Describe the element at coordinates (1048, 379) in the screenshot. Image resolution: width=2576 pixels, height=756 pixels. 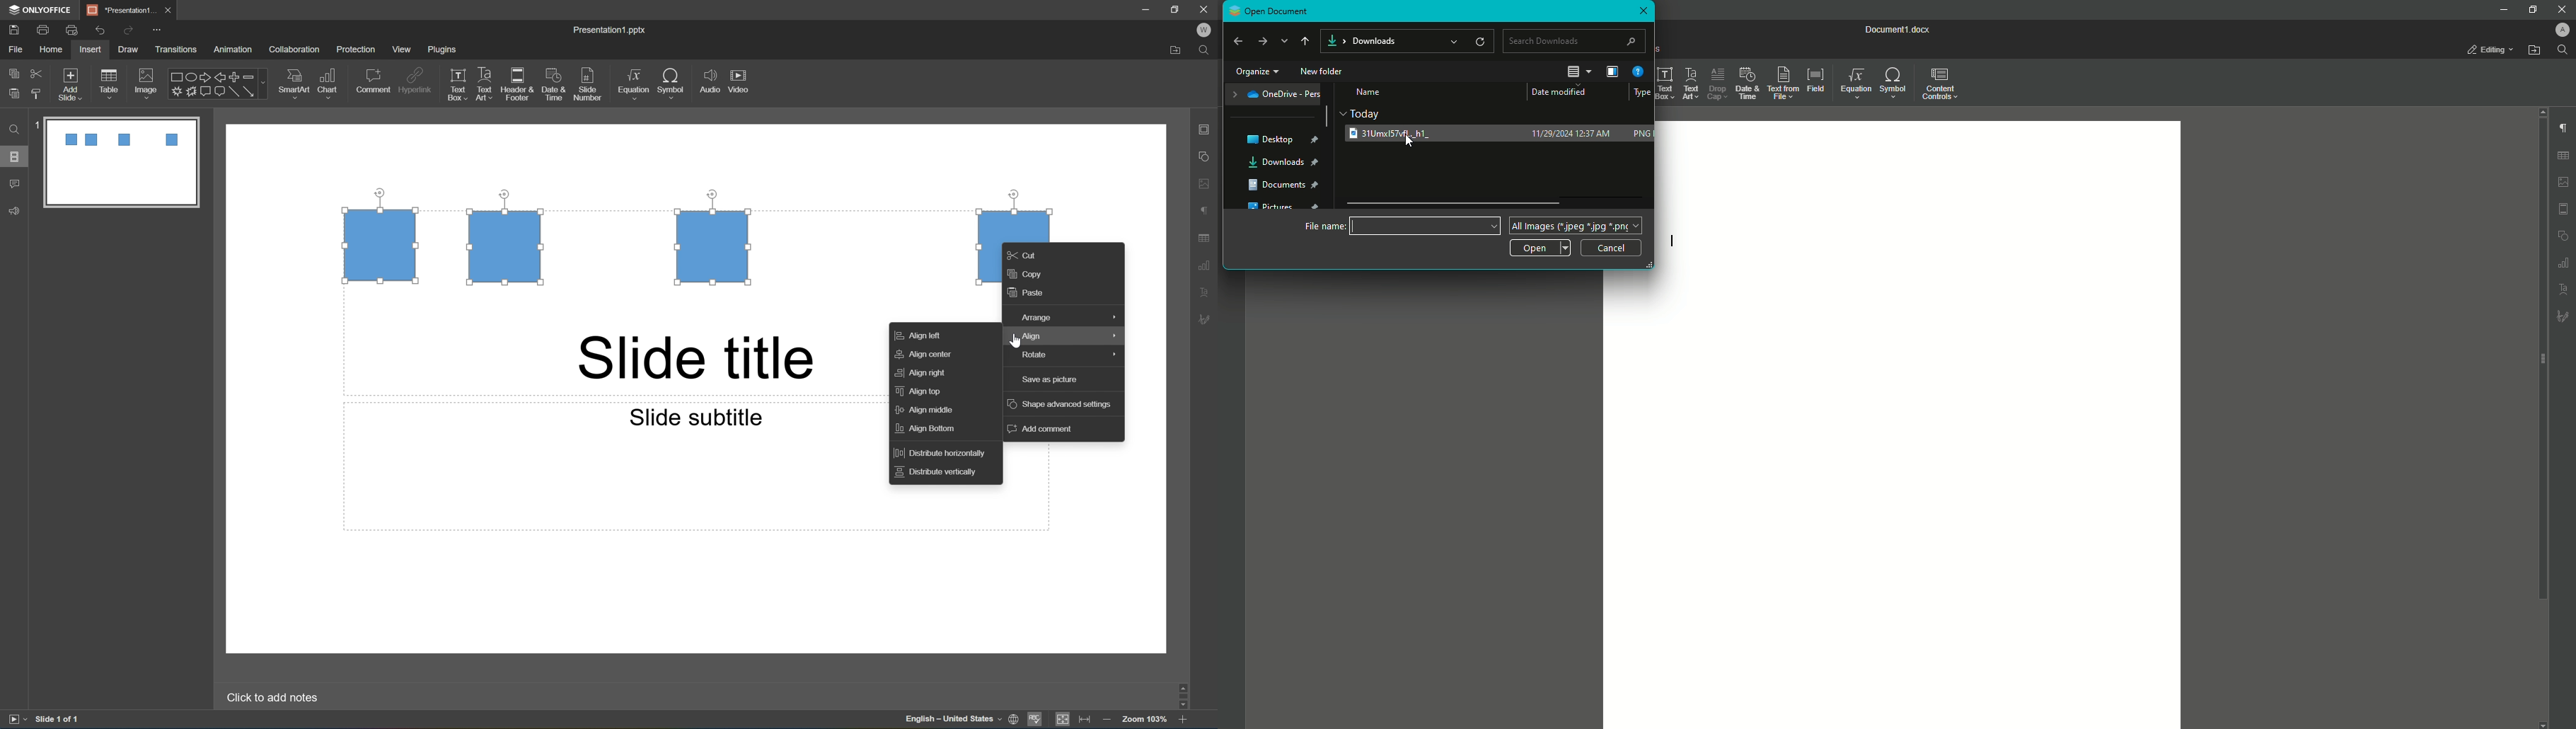
I see `save as picture` at that location.